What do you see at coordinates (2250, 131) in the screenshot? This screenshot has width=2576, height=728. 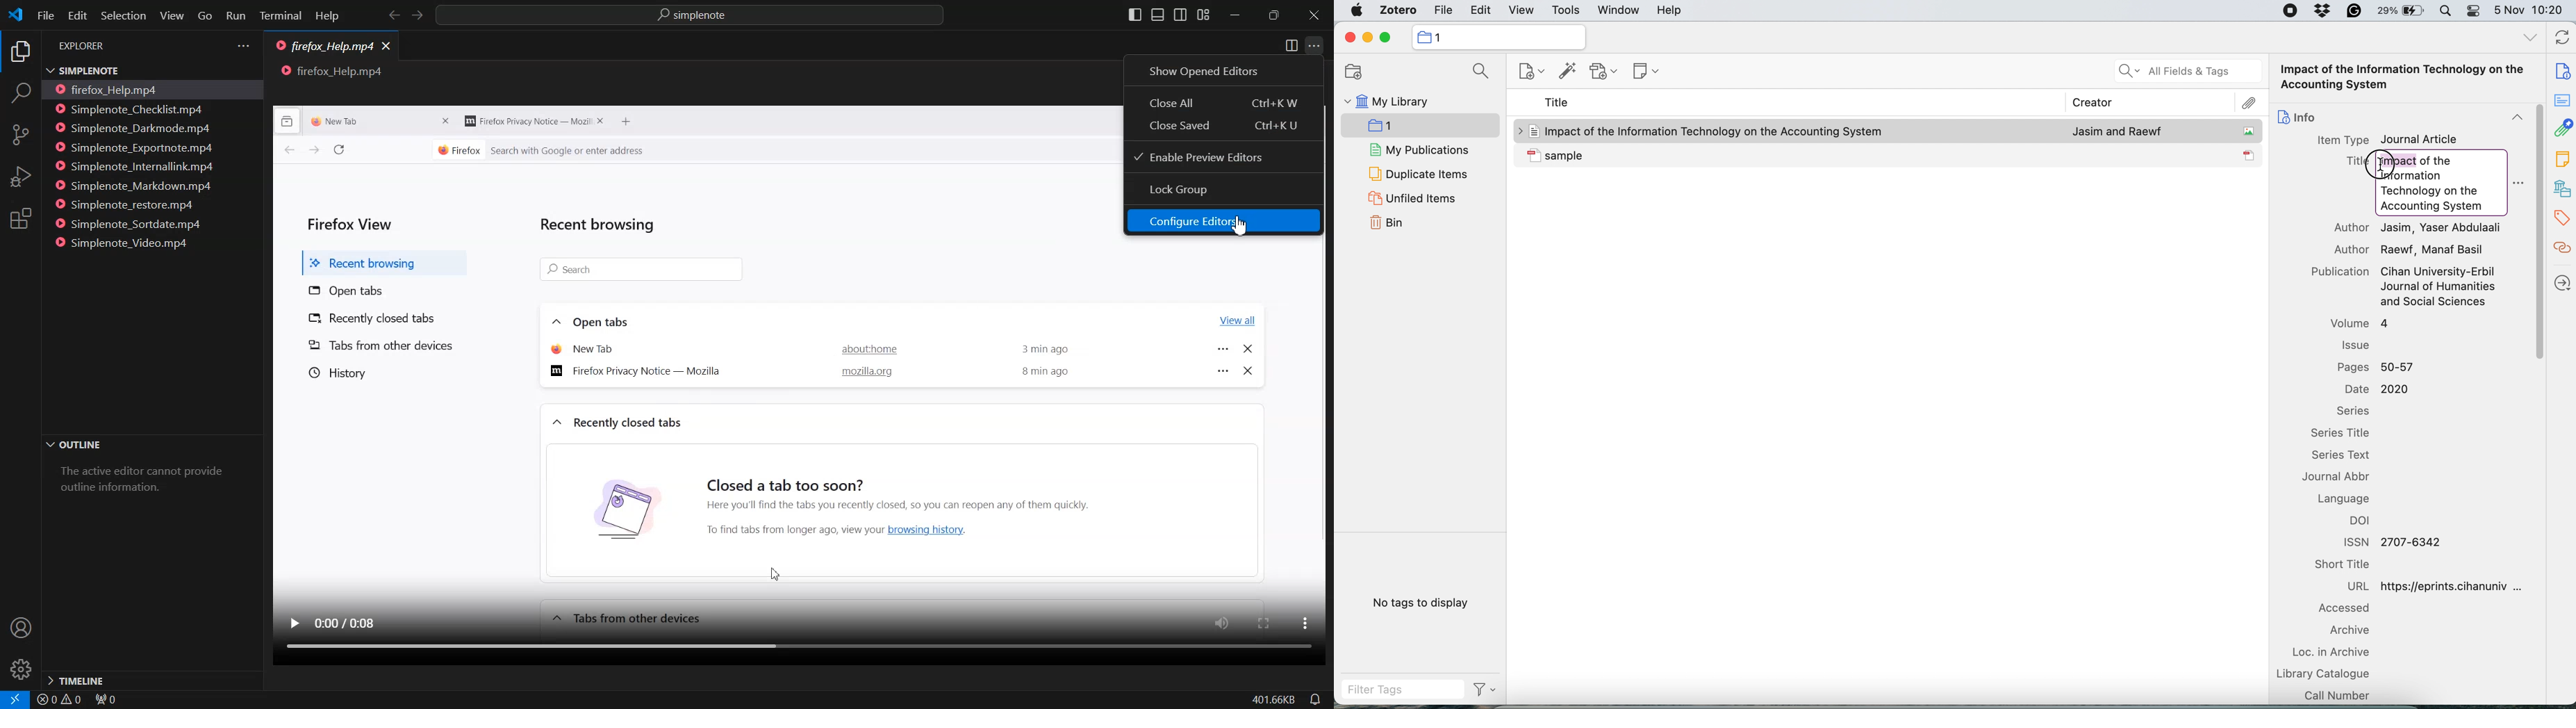 I see `icon` at bounding box center [2250, 131].